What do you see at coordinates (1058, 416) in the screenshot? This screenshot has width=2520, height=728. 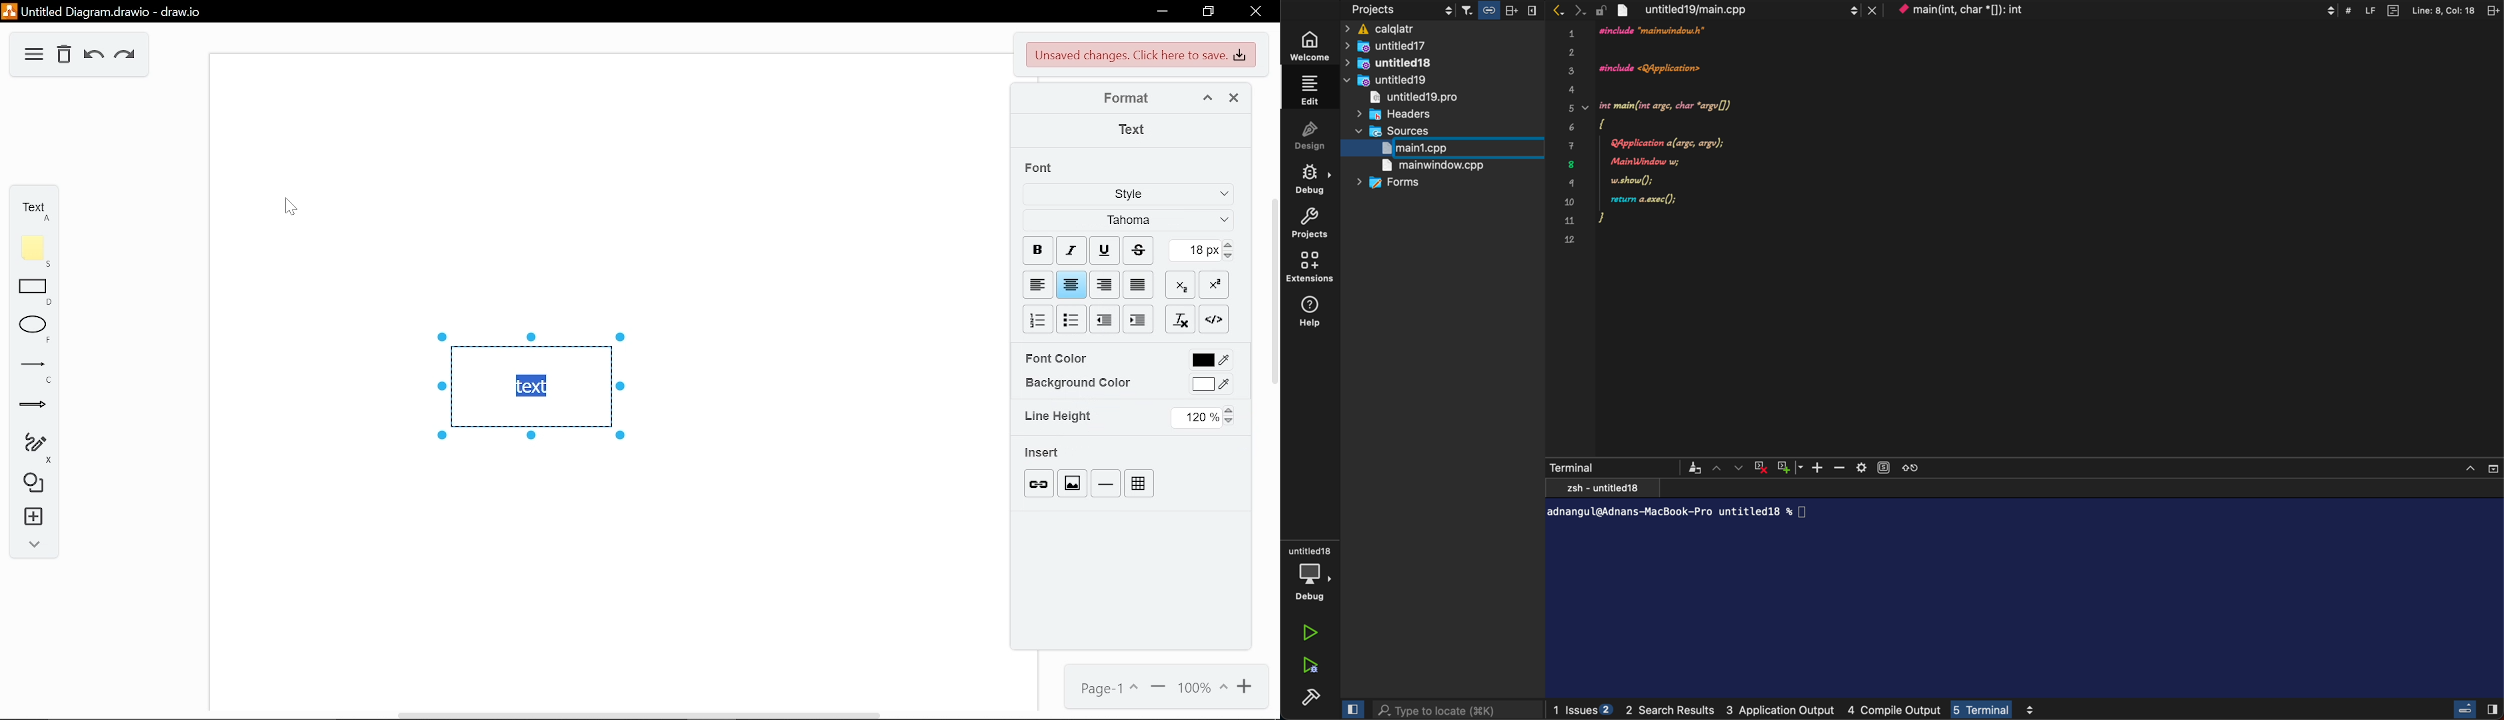 I see `line height` at bounding box center [1058, 416].